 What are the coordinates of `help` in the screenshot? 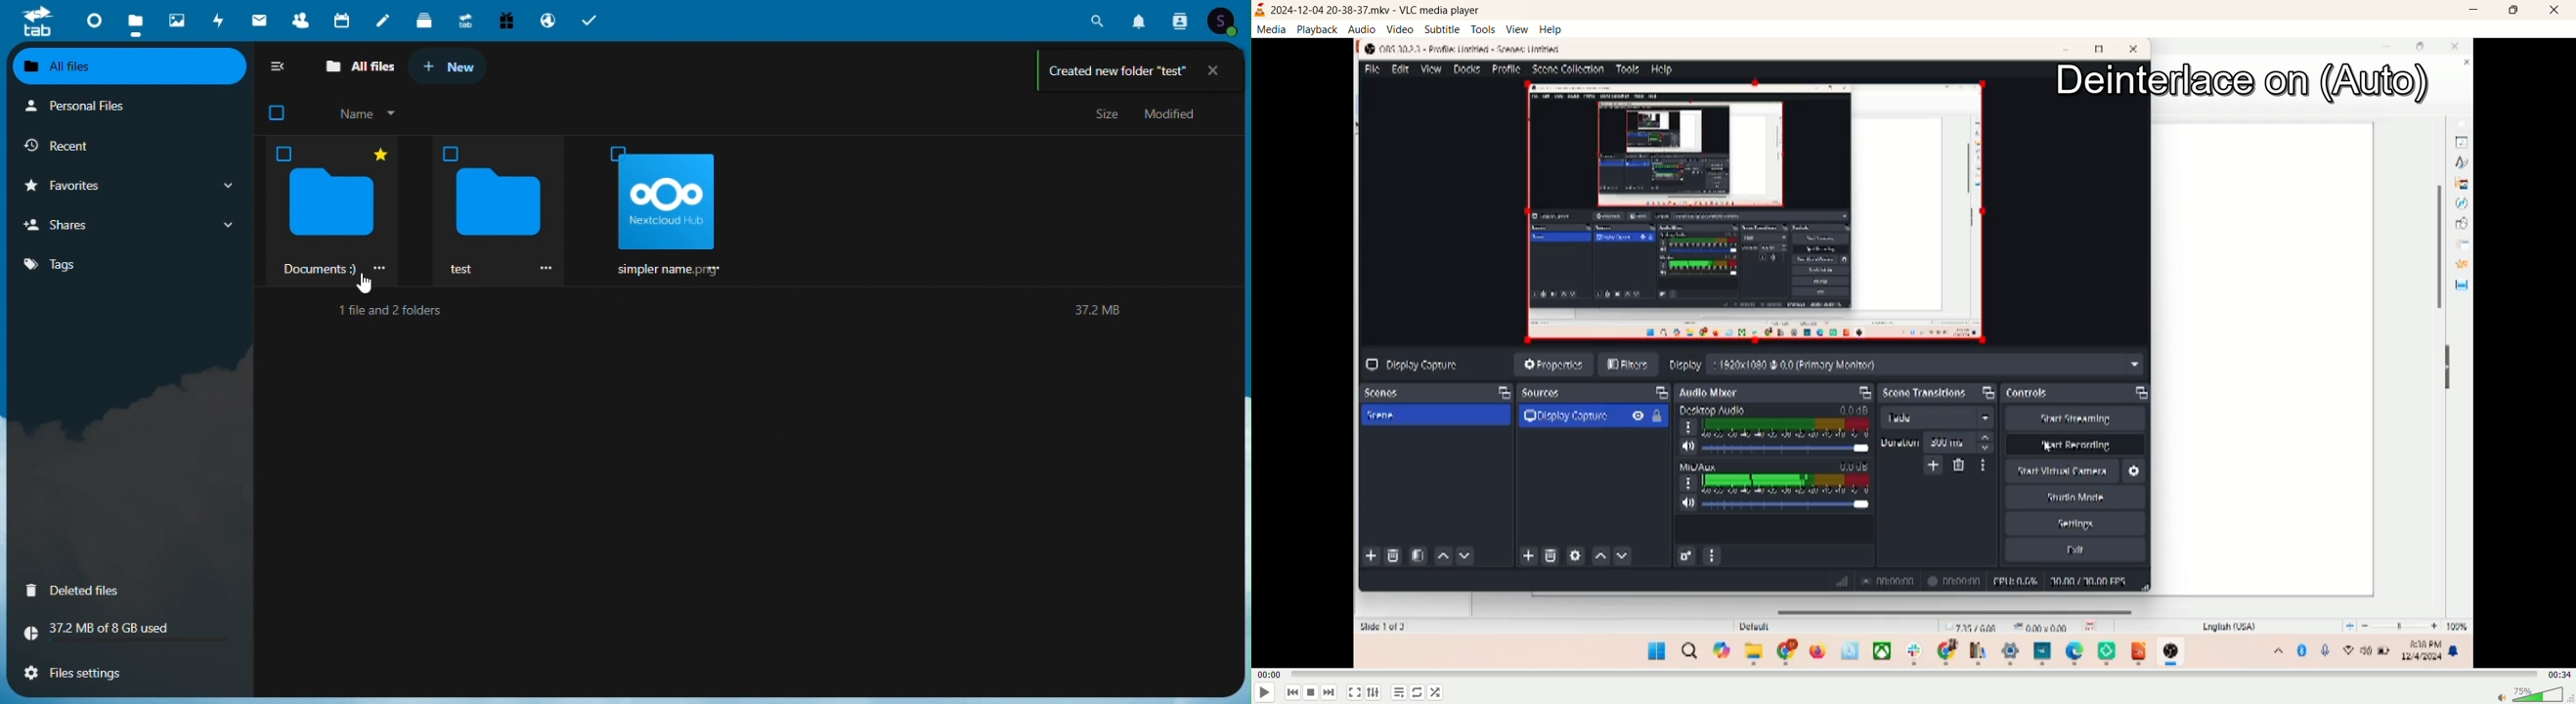 It's located at (1550, 30).